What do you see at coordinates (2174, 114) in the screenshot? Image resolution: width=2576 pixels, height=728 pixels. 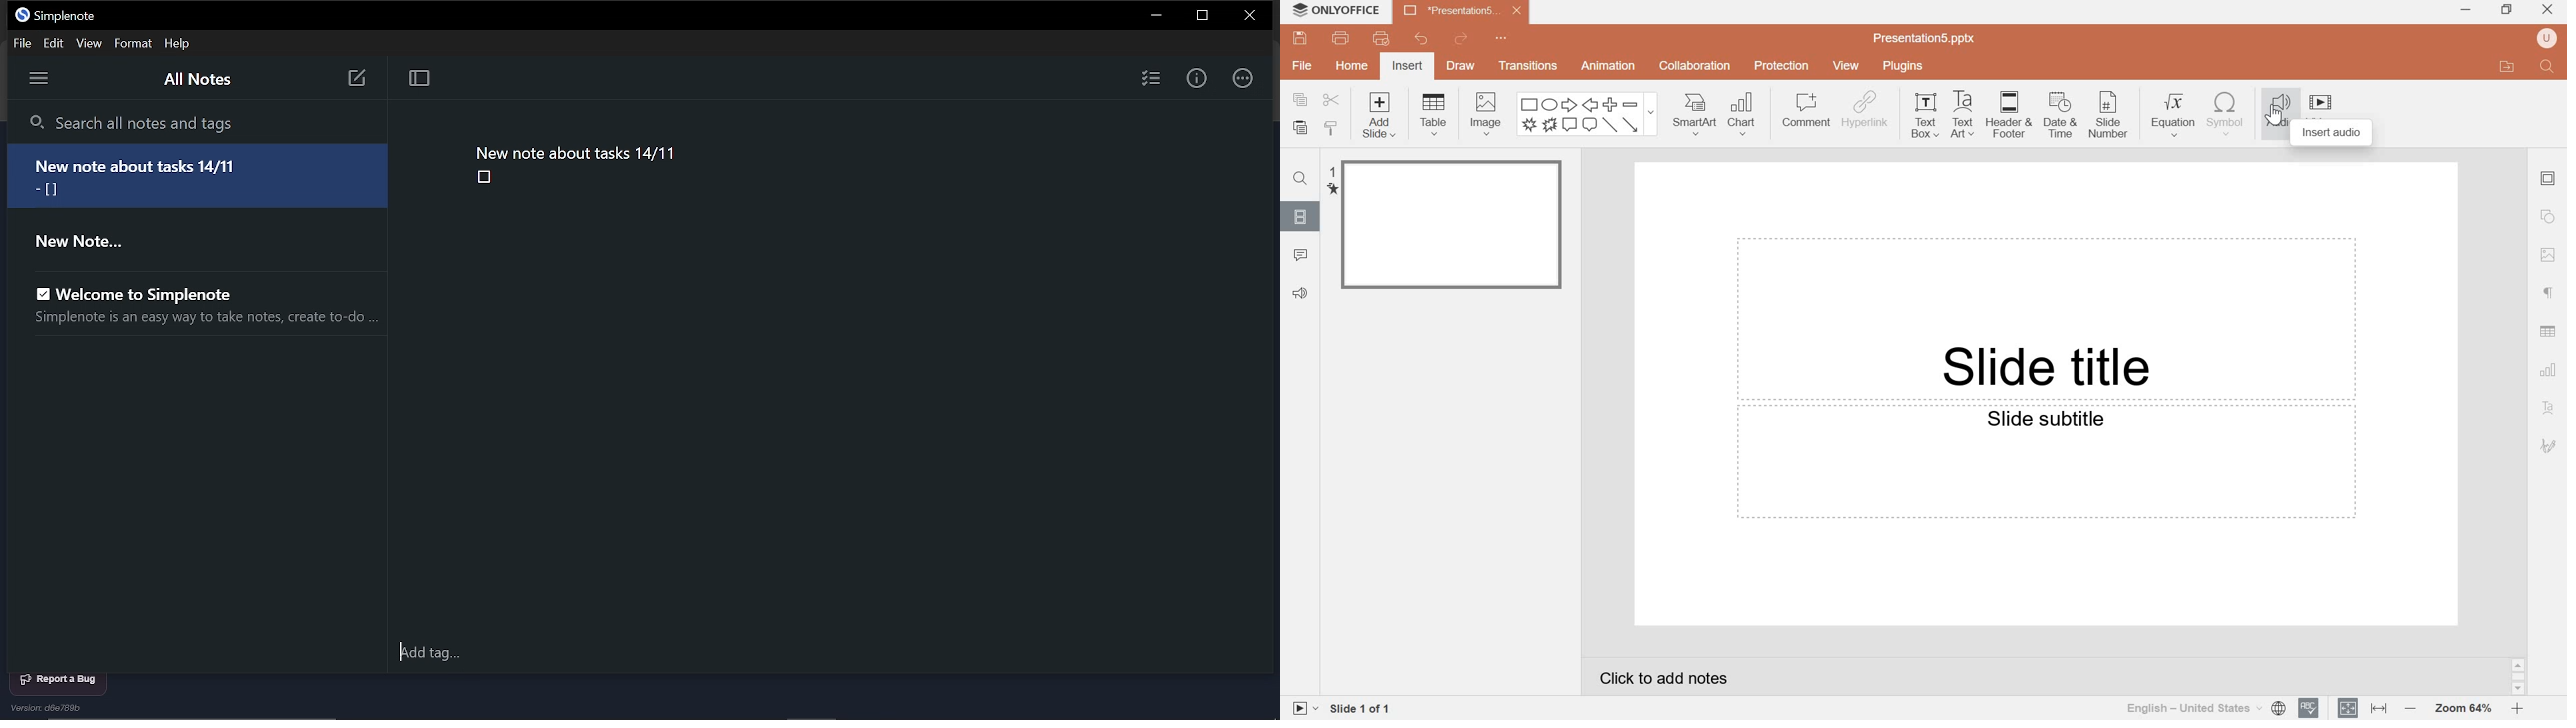 I see `Equation` at bounding box center [2174, 114].